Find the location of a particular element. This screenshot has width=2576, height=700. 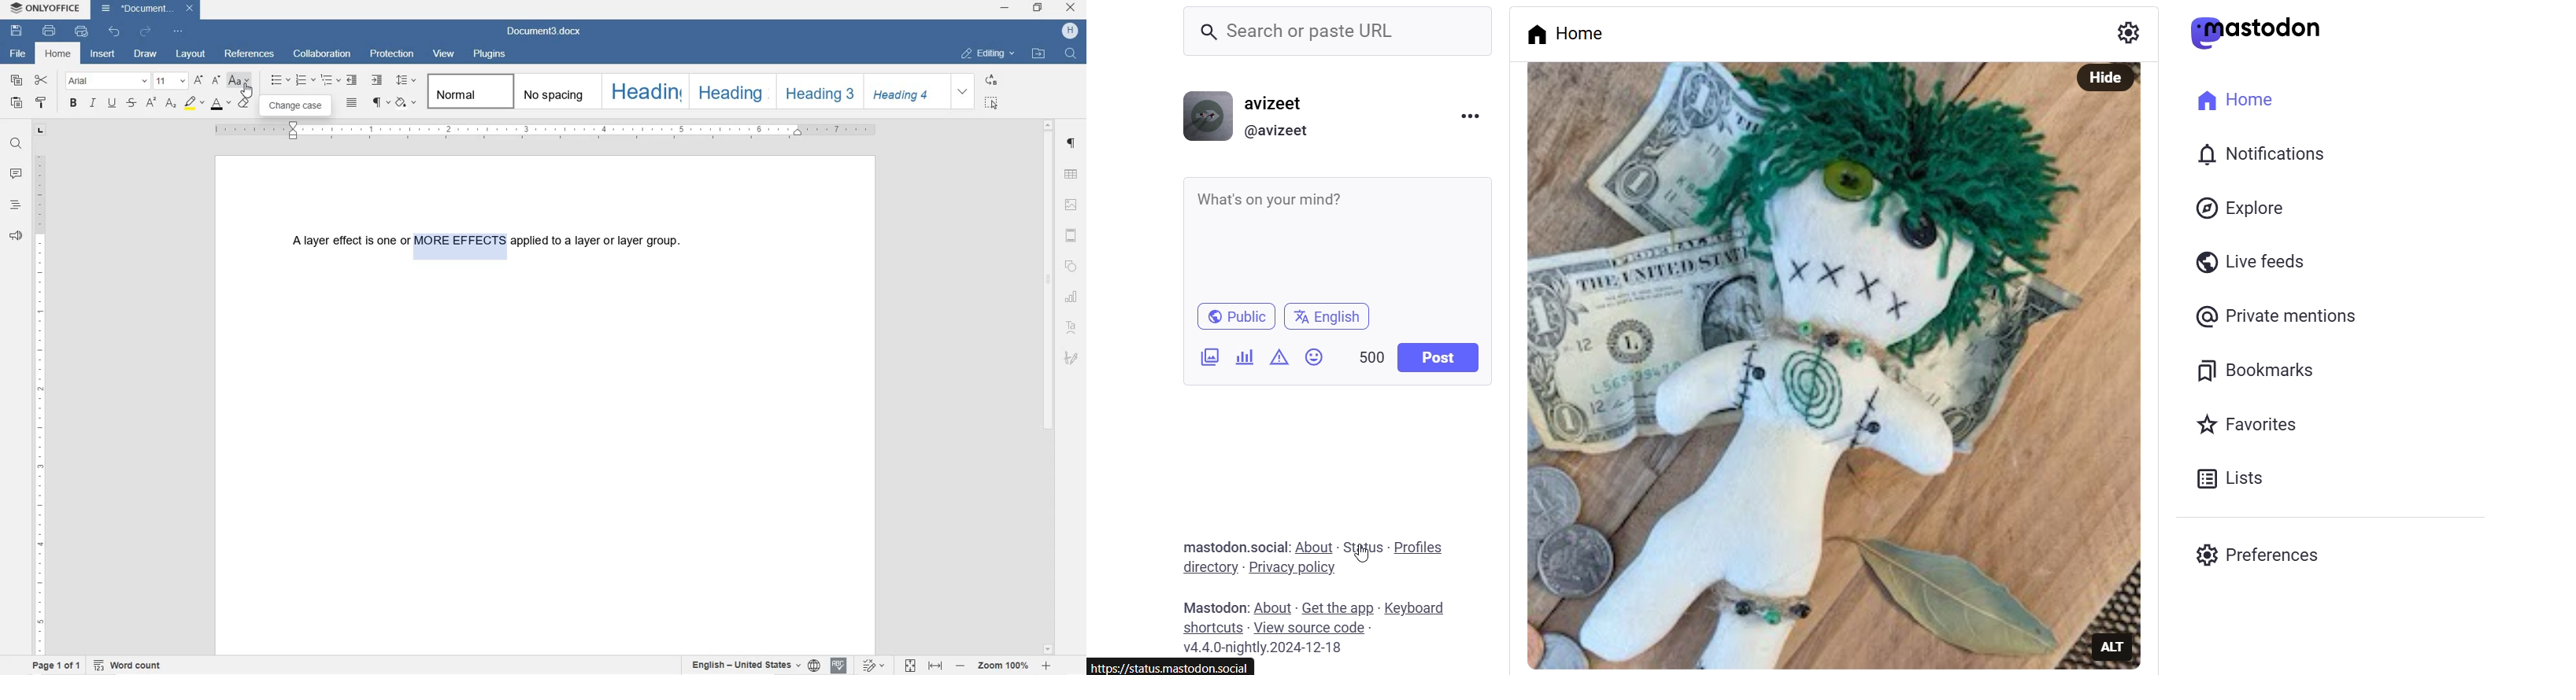

WORD COUNT is located at coordinates (127, 665).